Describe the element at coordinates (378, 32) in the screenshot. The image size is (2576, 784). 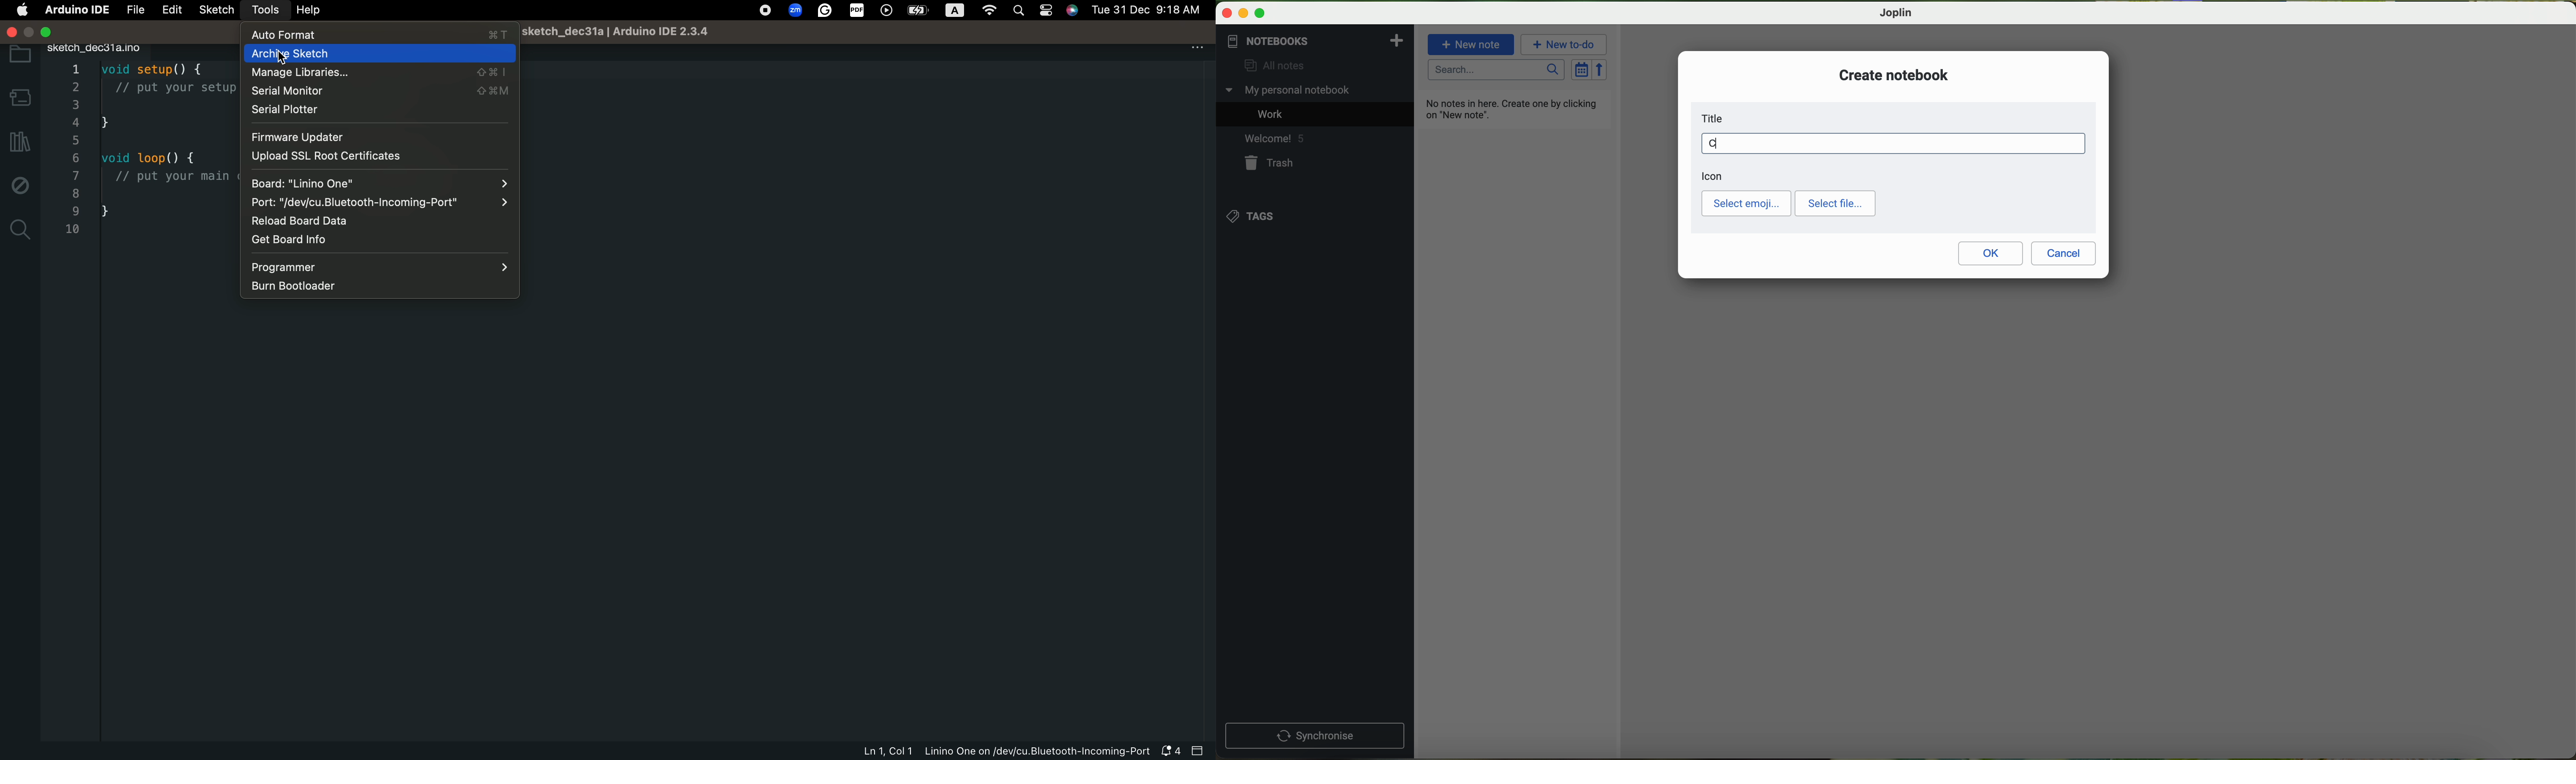
I see `` at that location.